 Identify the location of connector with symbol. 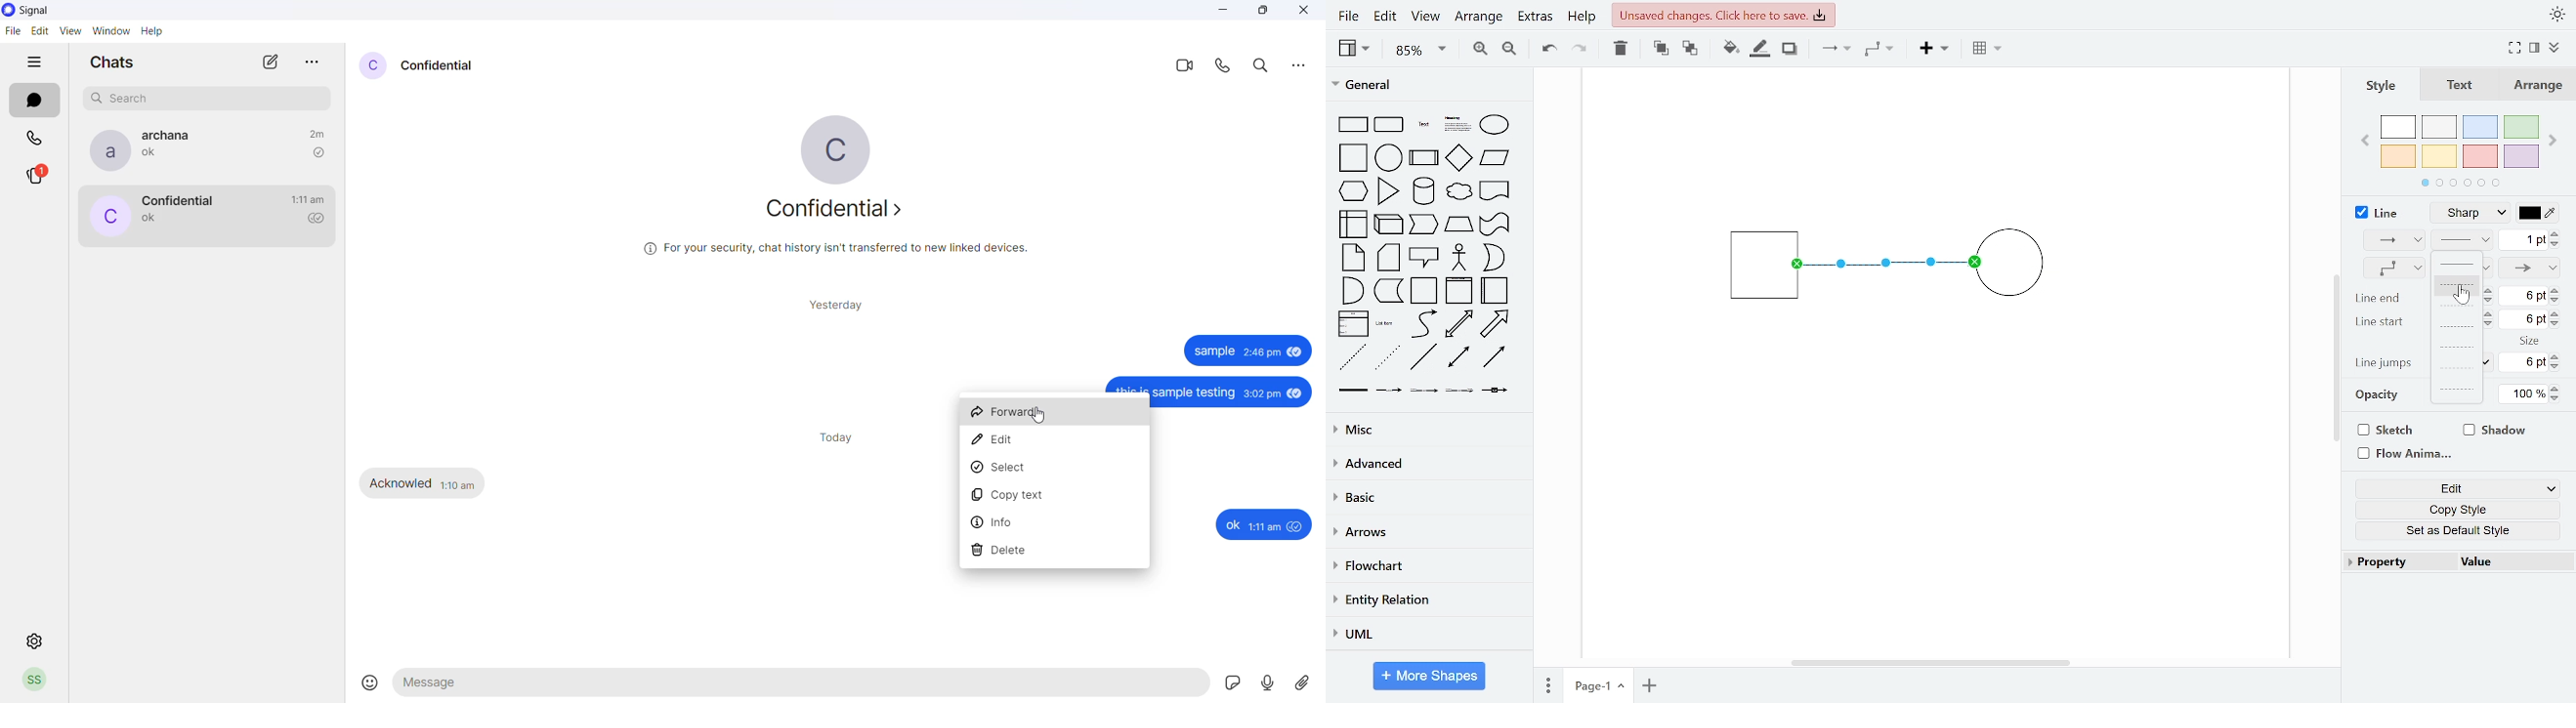
(1498, 389).